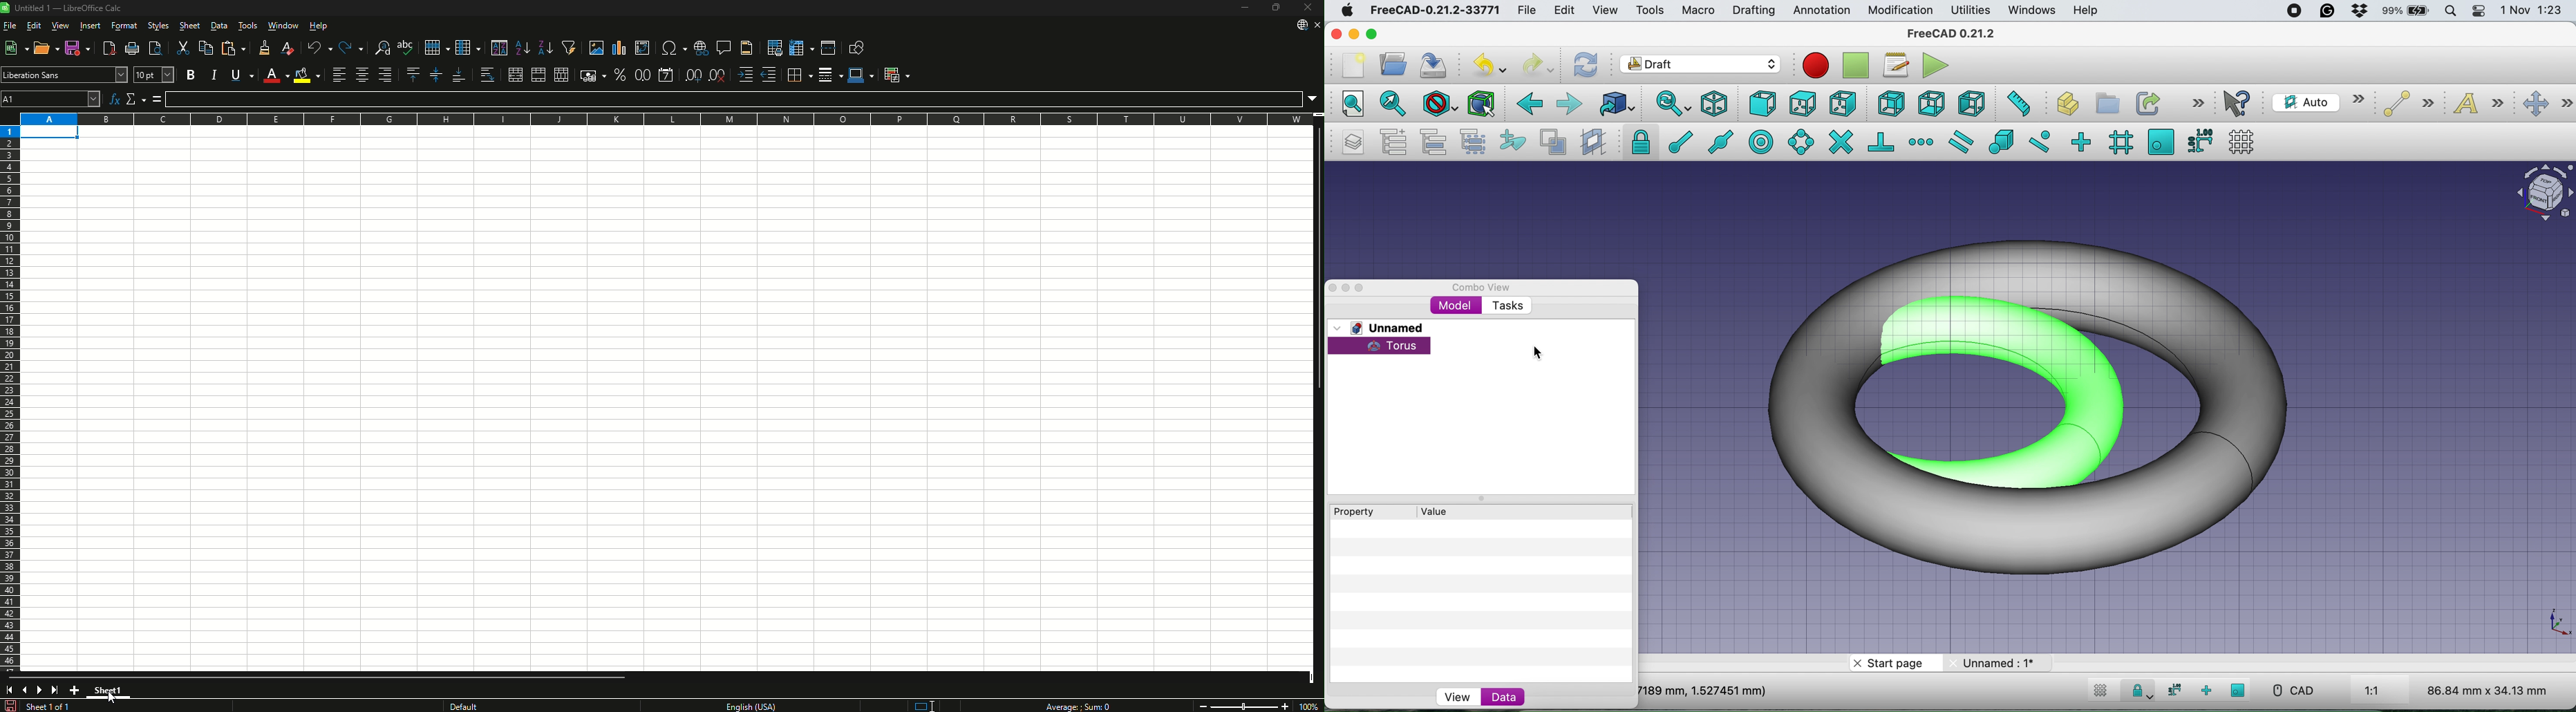 The height and width of the screenshot is (728, 2576). What do you see at coordinates (61, 25) in the screenshot?
I see `View` at bounding box center [61, 25].